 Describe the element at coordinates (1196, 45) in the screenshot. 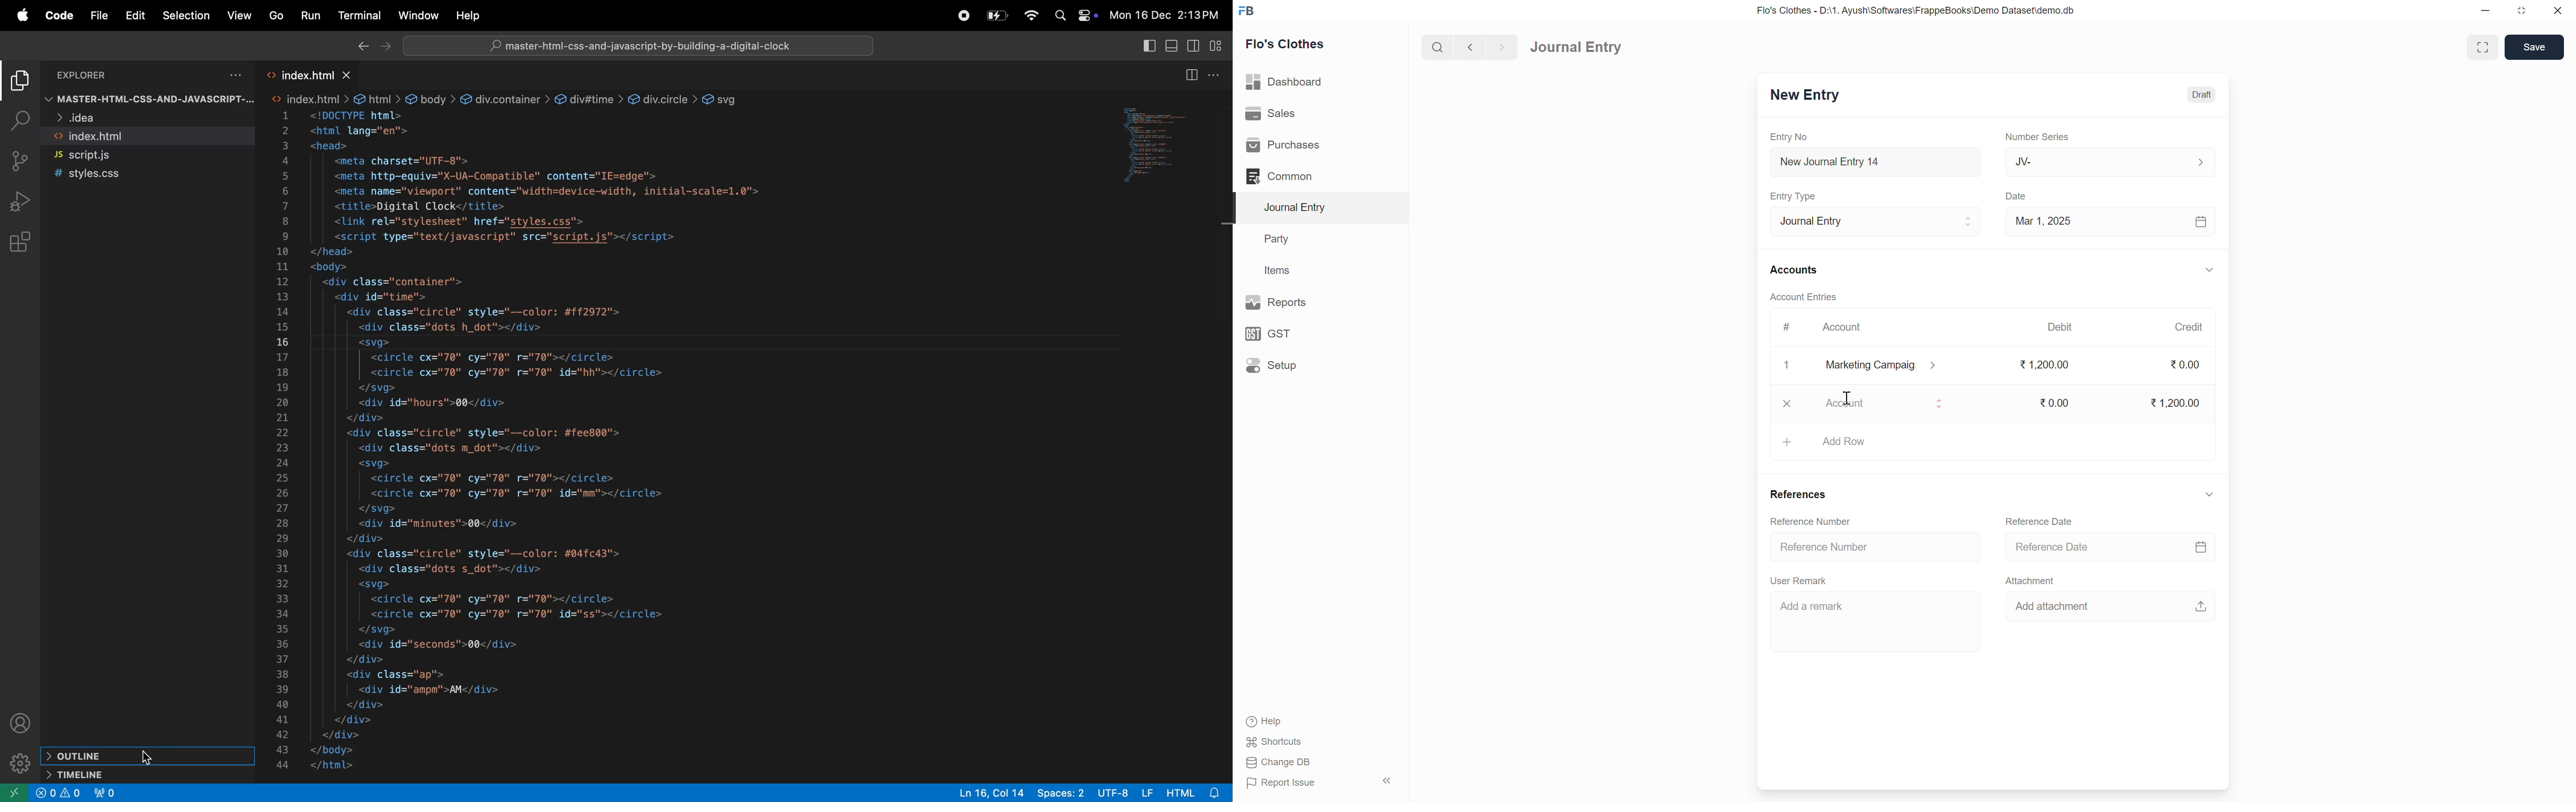

I see `toggle secondarside bar` at that location.